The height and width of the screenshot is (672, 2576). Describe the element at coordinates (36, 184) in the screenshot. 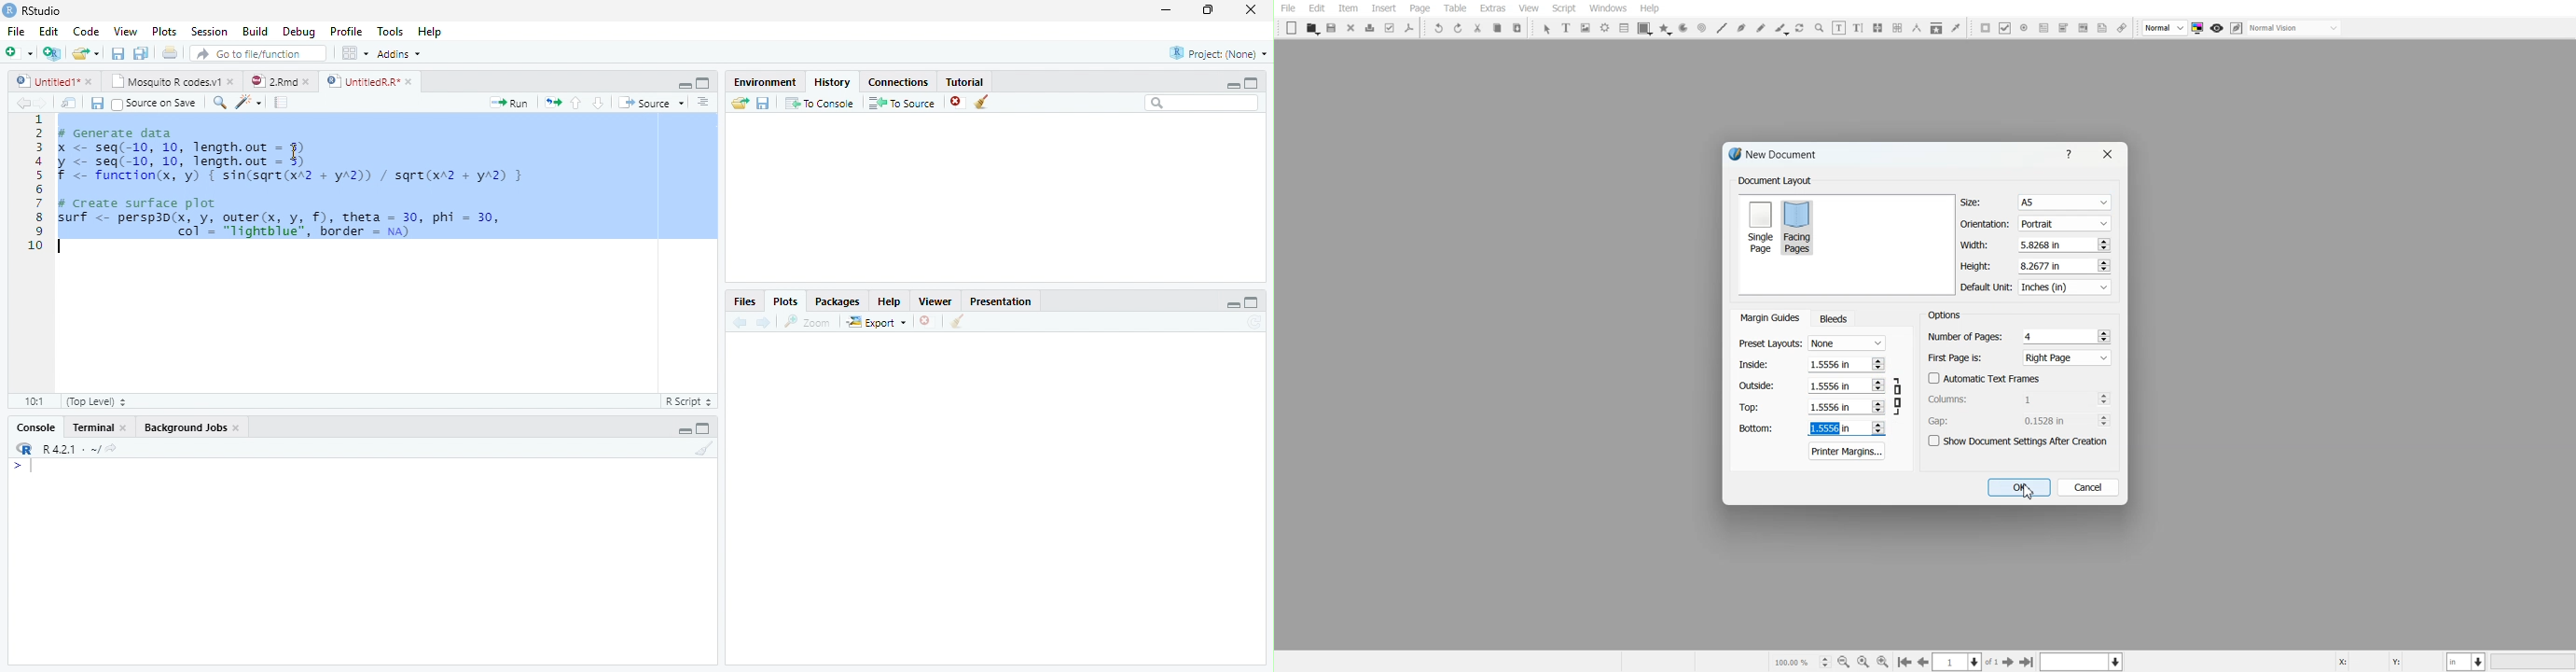

I see `Line numbers` at that location.